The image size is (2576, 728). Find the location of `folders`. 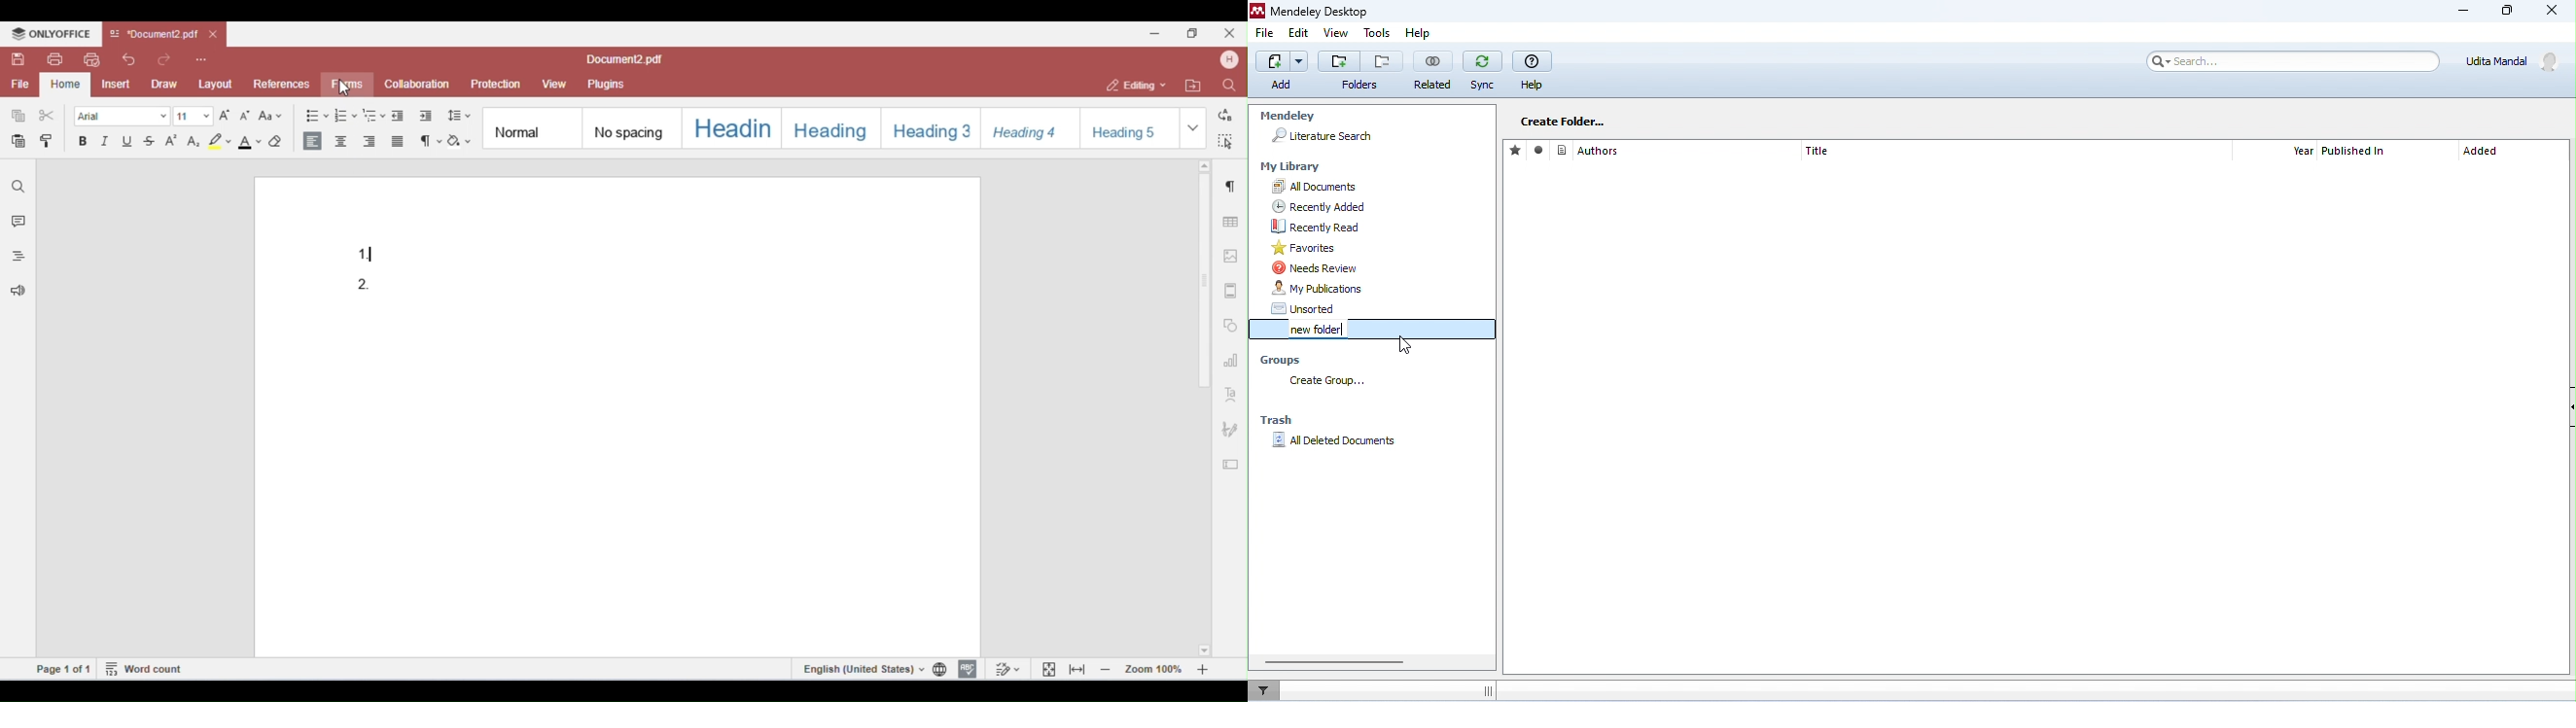

folders is located at coordinates (1359, 86).